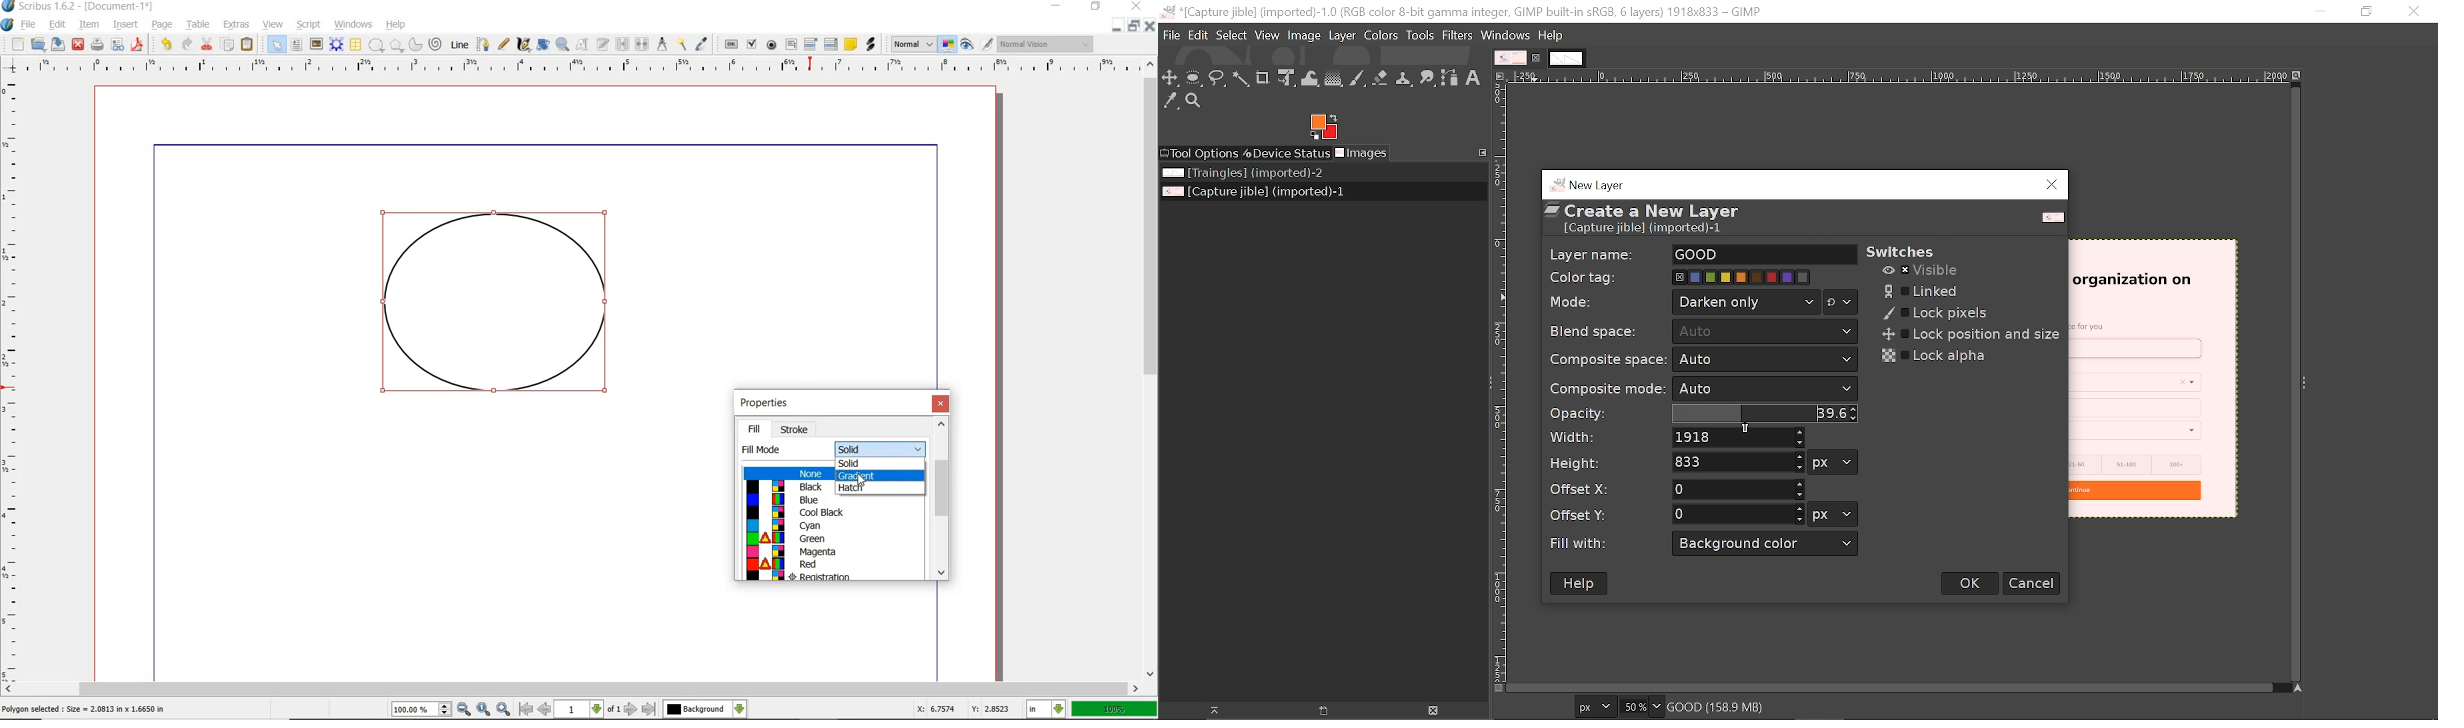 This screenshot has height=728, width=2464. What do you see at coordinates (1419, 35) in the screenshot?
I see `Tools` at bounding box center [1419, 35].